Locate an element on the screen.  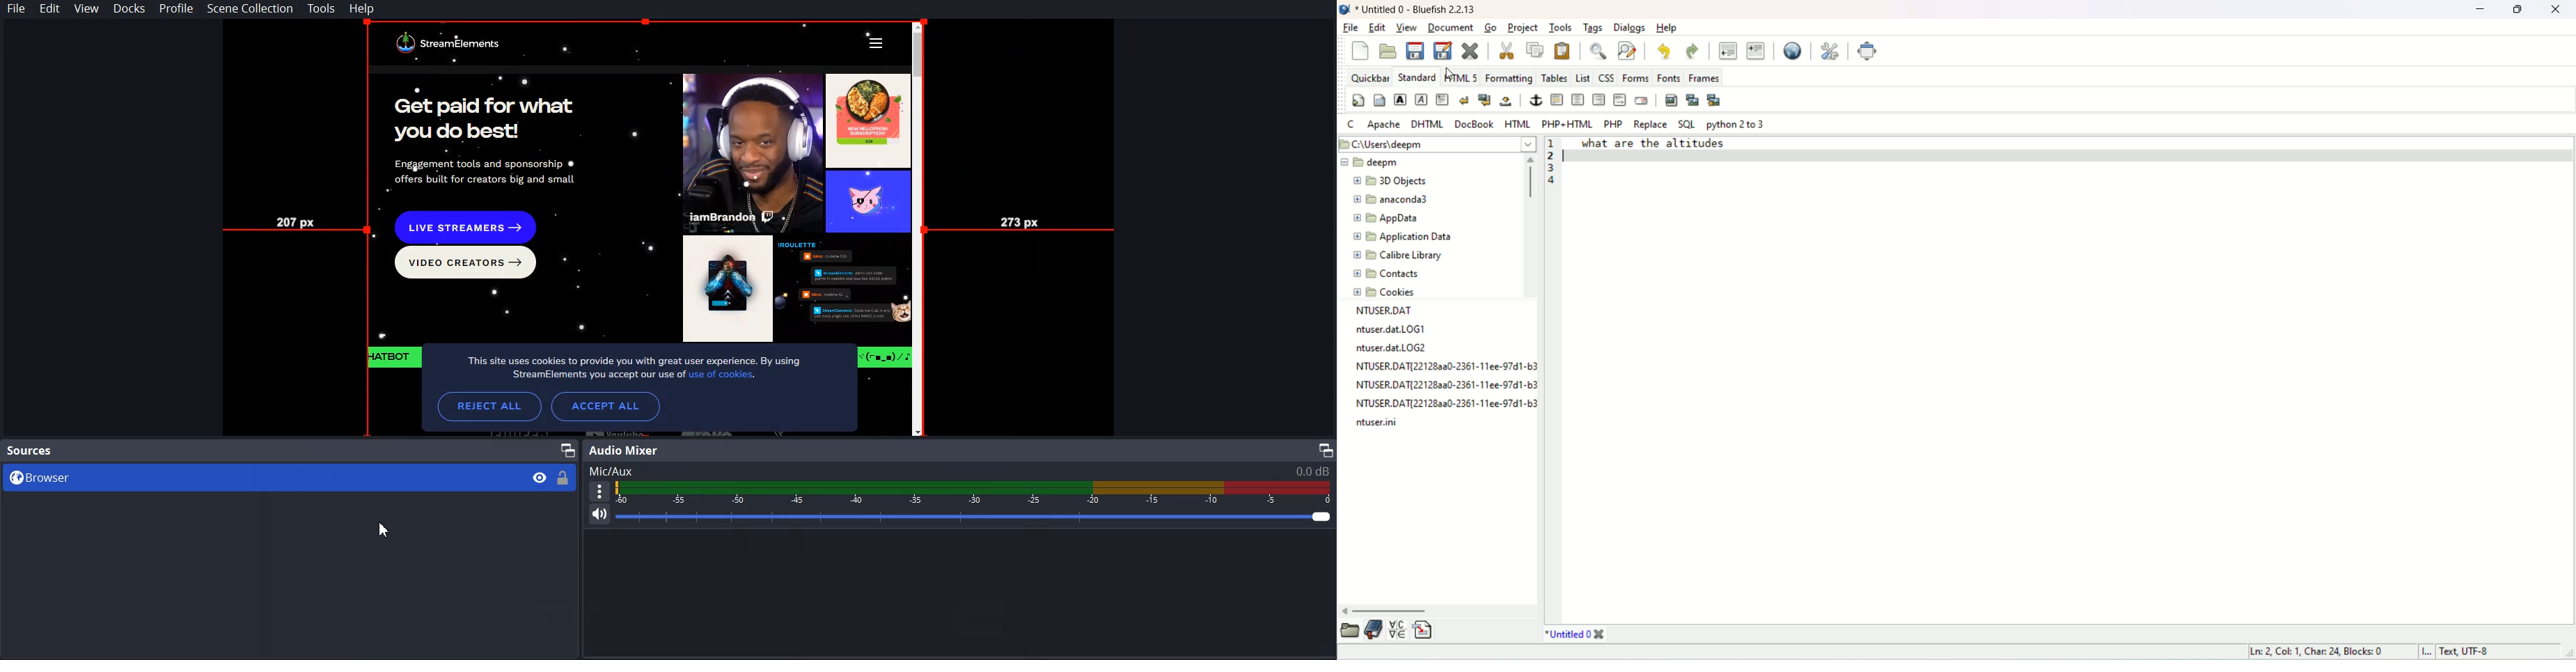
tools is located at coordinates (1561, 27).